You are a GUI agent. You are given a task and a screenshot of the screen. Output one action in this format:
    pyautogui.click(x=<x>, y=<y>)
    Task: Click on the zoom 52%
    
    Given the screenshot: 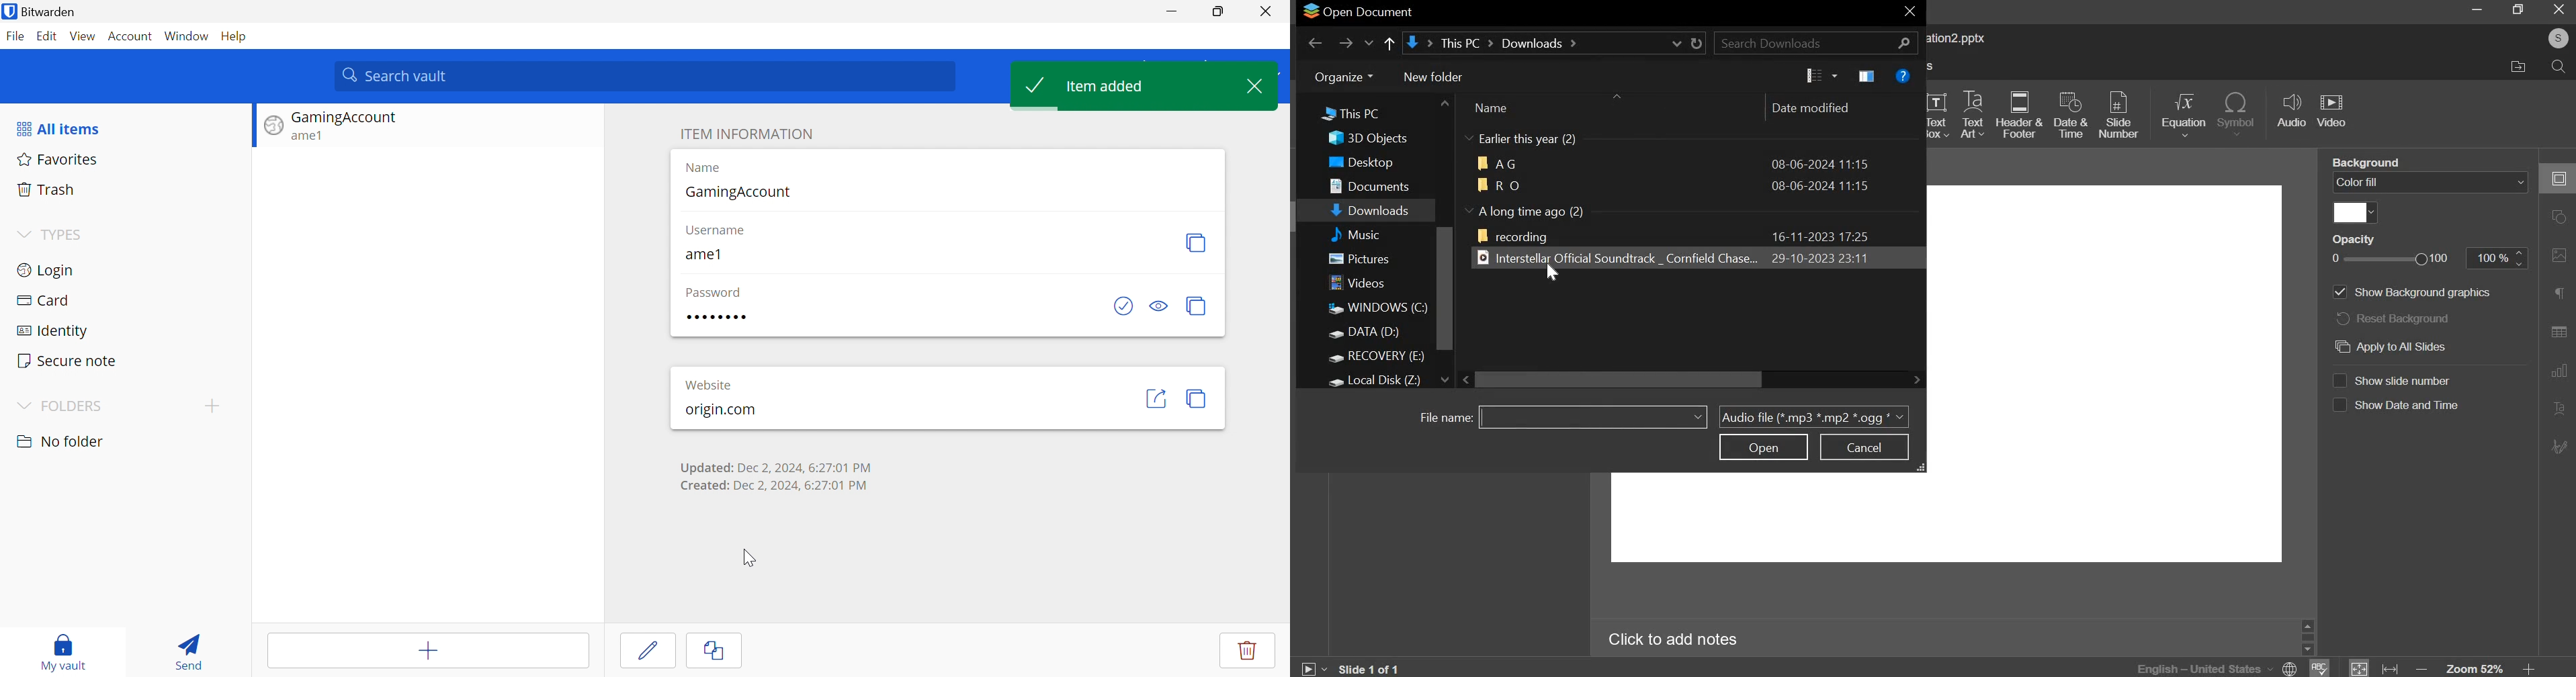 What is the action you would take?
    pyautogui.click(x=2475, y=668)
    